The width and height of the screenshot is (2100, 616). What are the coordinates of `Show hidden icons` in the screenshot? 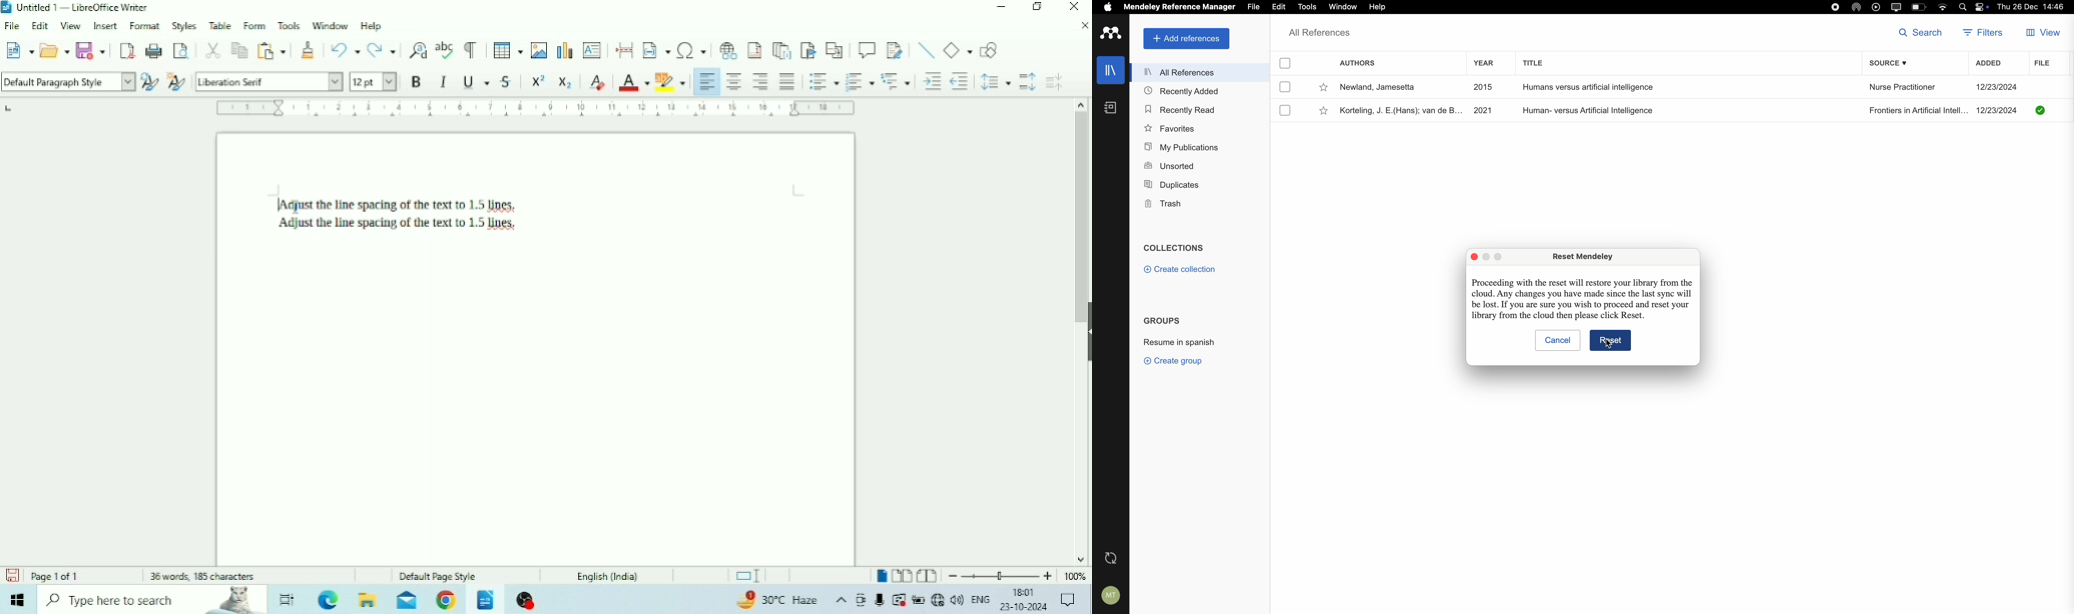 It's located at (842, 600).